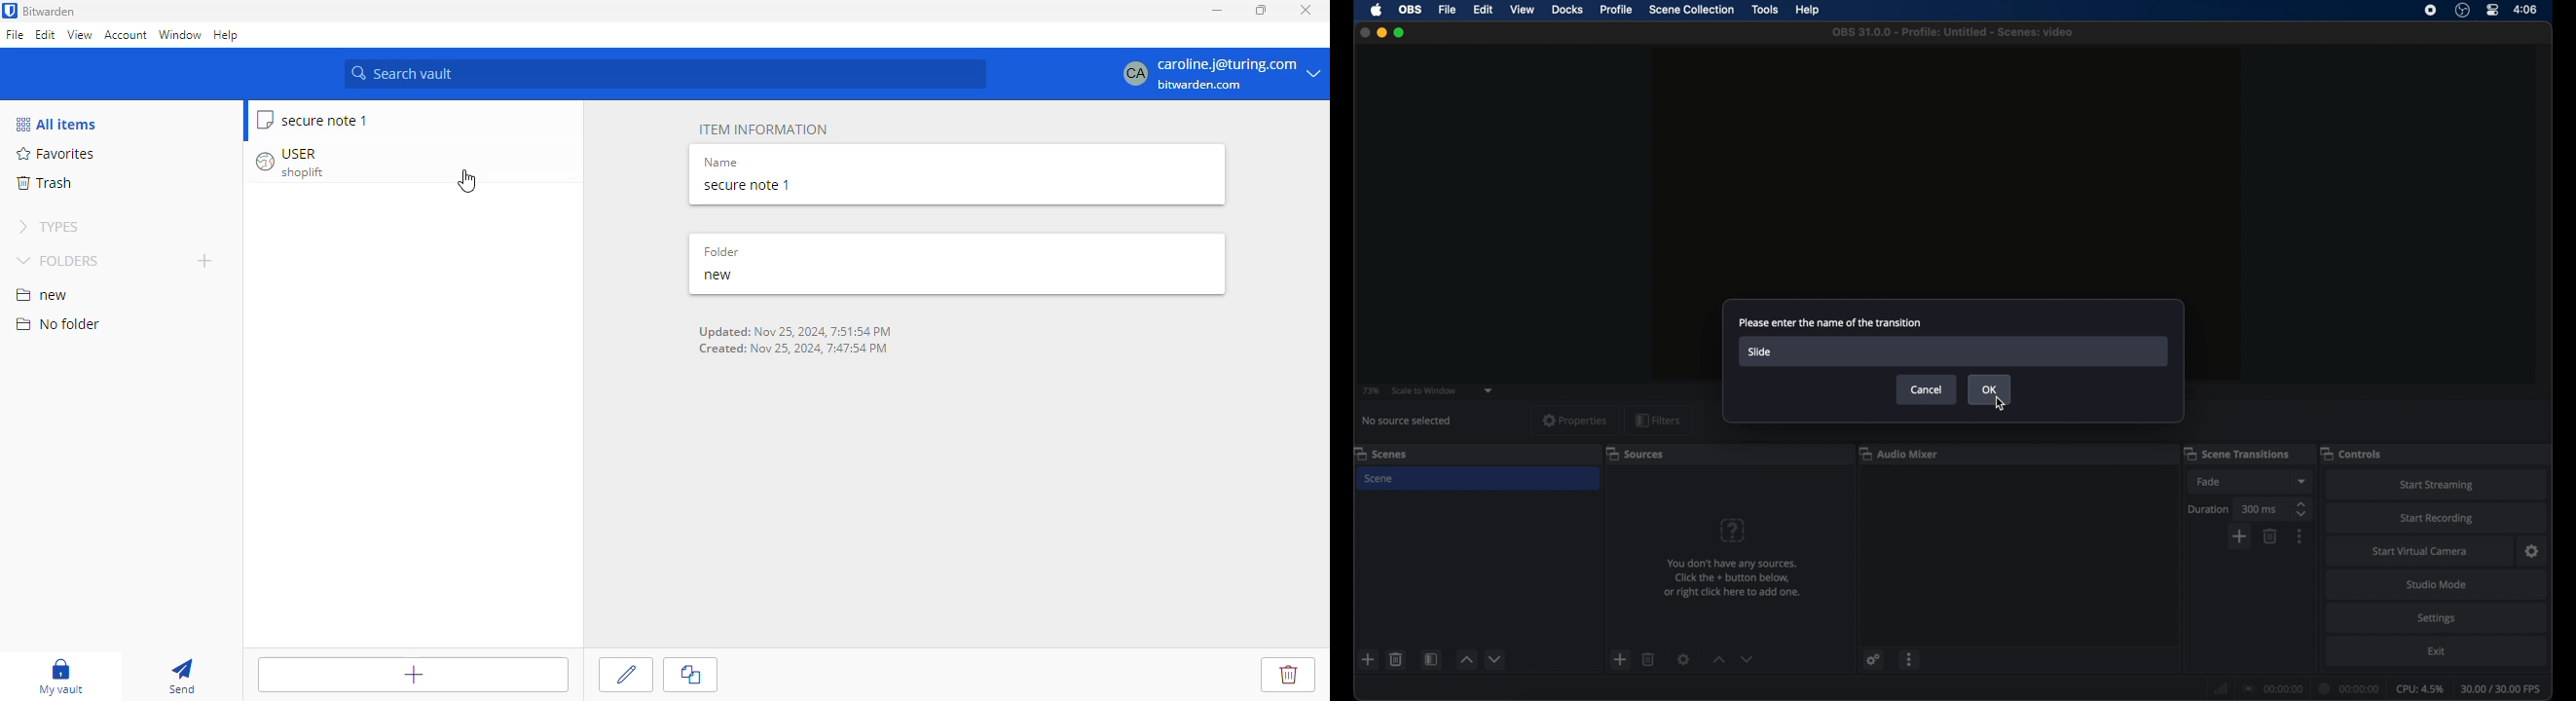 The width and height of the screenshot is (2576, 728). Describe the element at coordinates (1765, 8) in the screenshot. I see `tools` at that location.